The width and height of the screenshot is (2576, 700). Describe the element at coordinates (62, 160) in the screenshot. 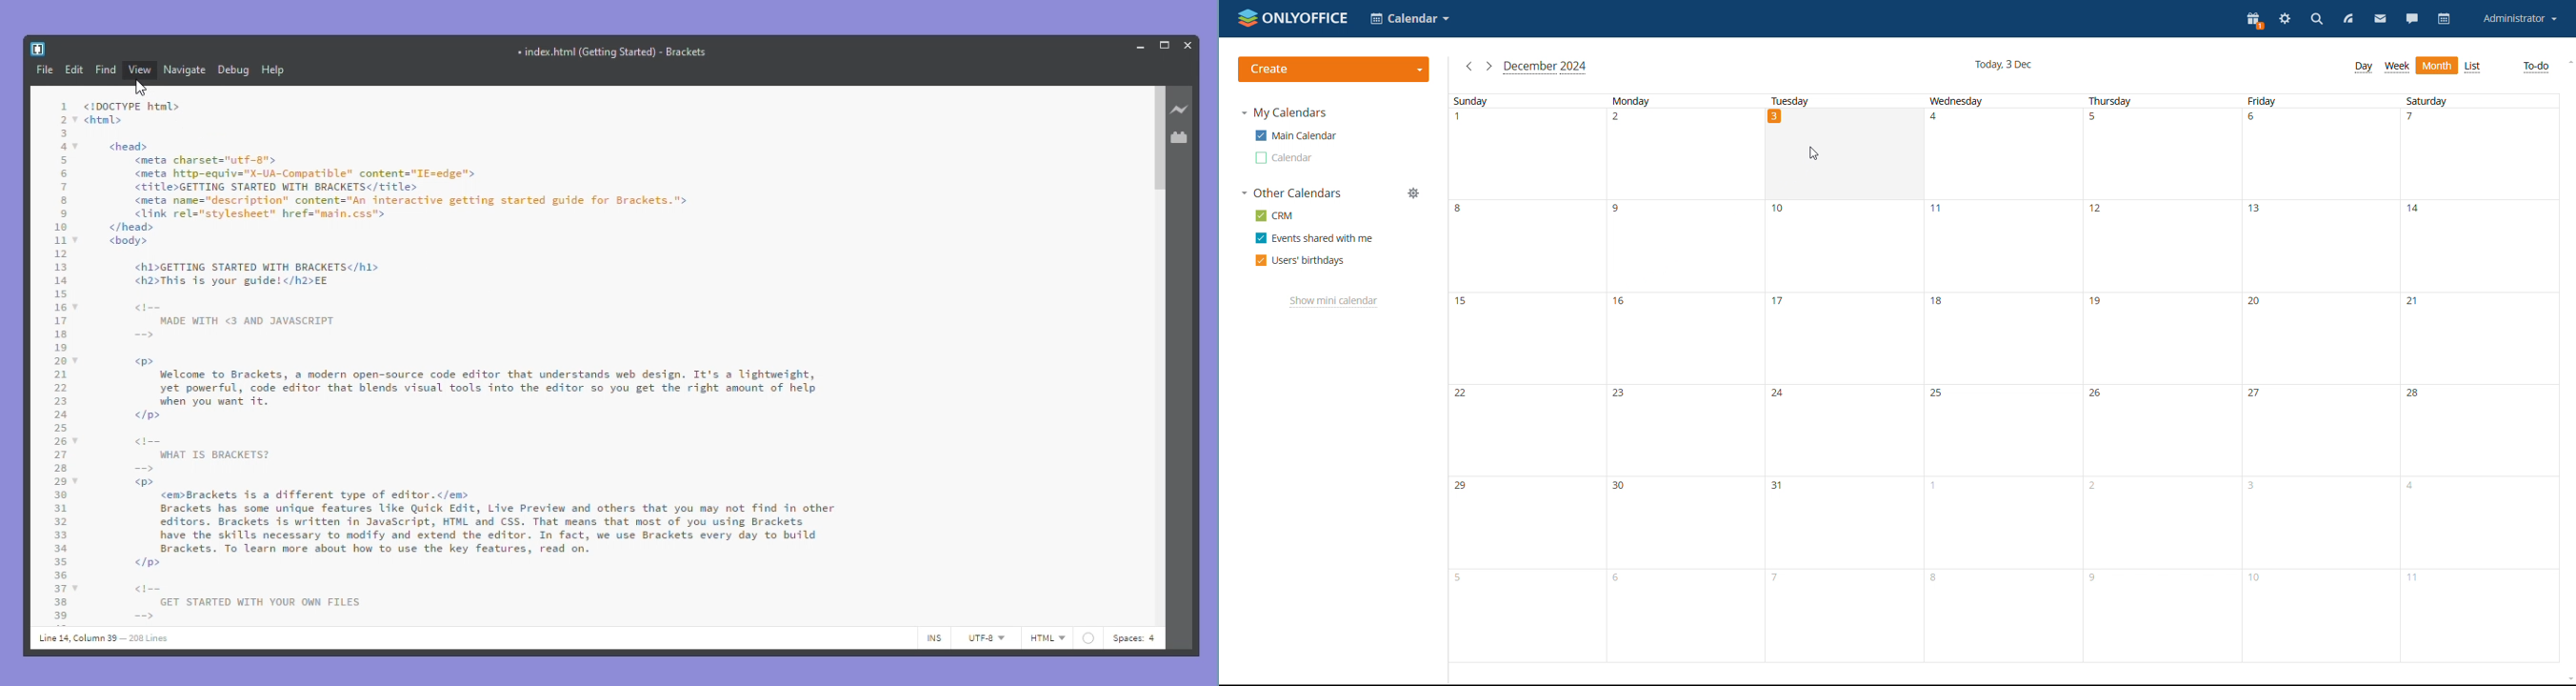

I see `5` at that location.